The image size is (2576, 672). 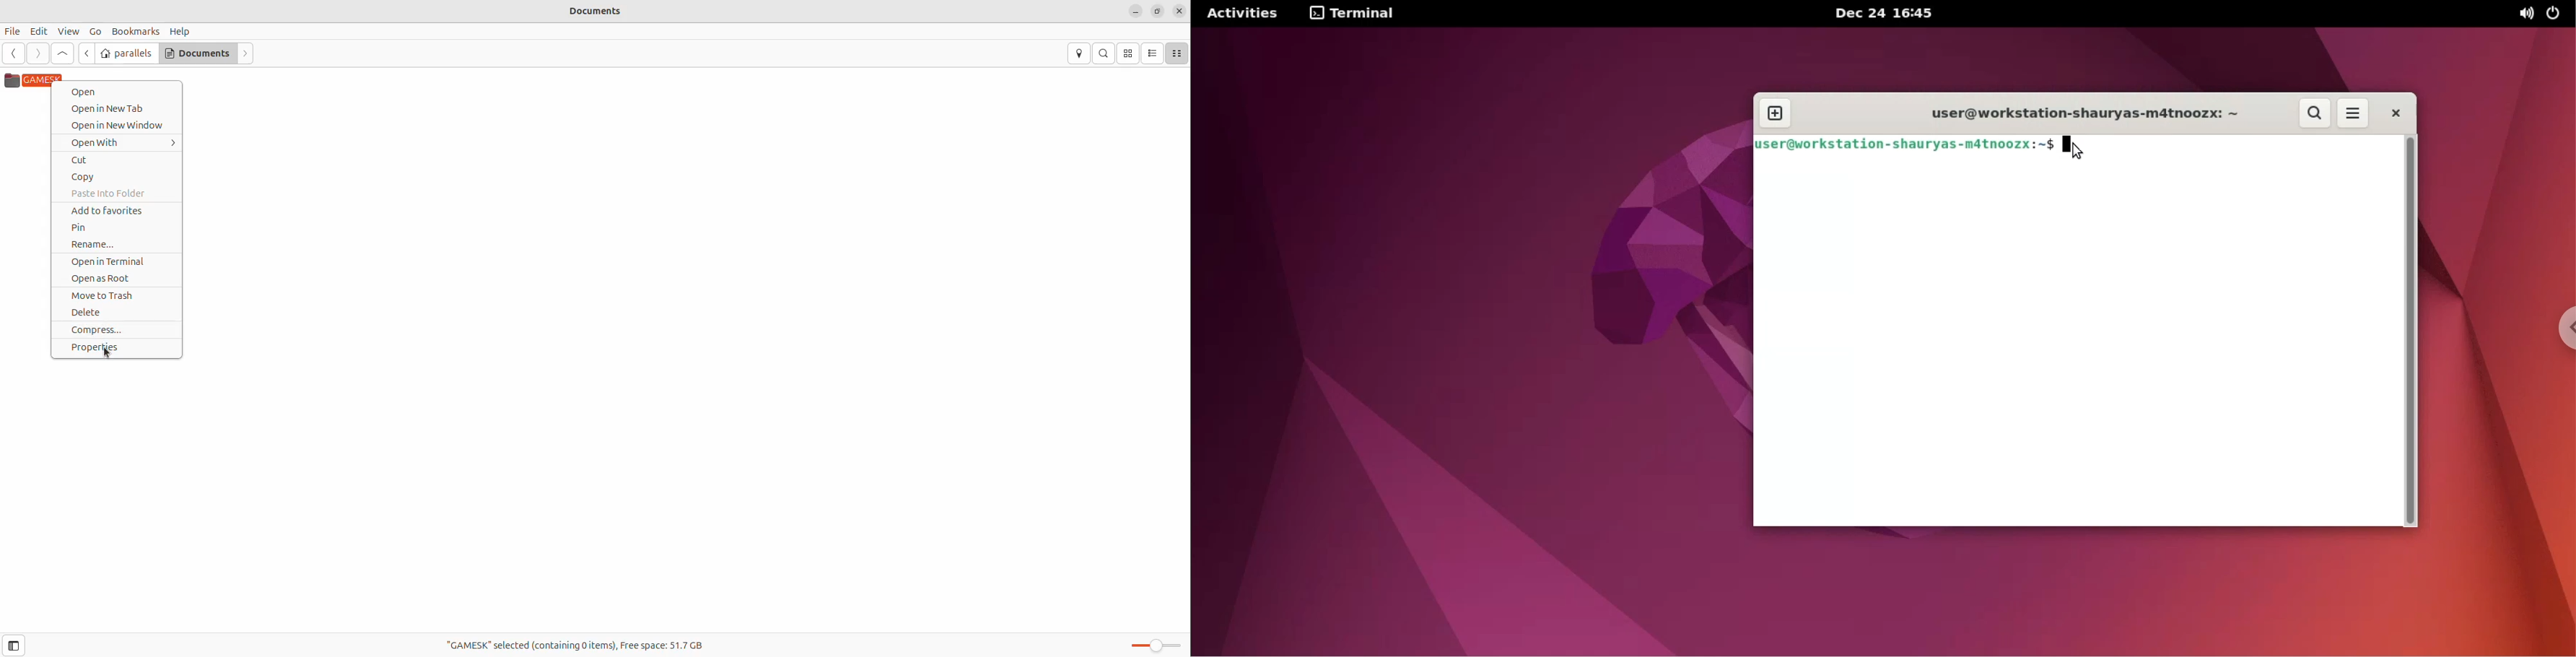 I want to click on Edit, so click(x=39, y=32).